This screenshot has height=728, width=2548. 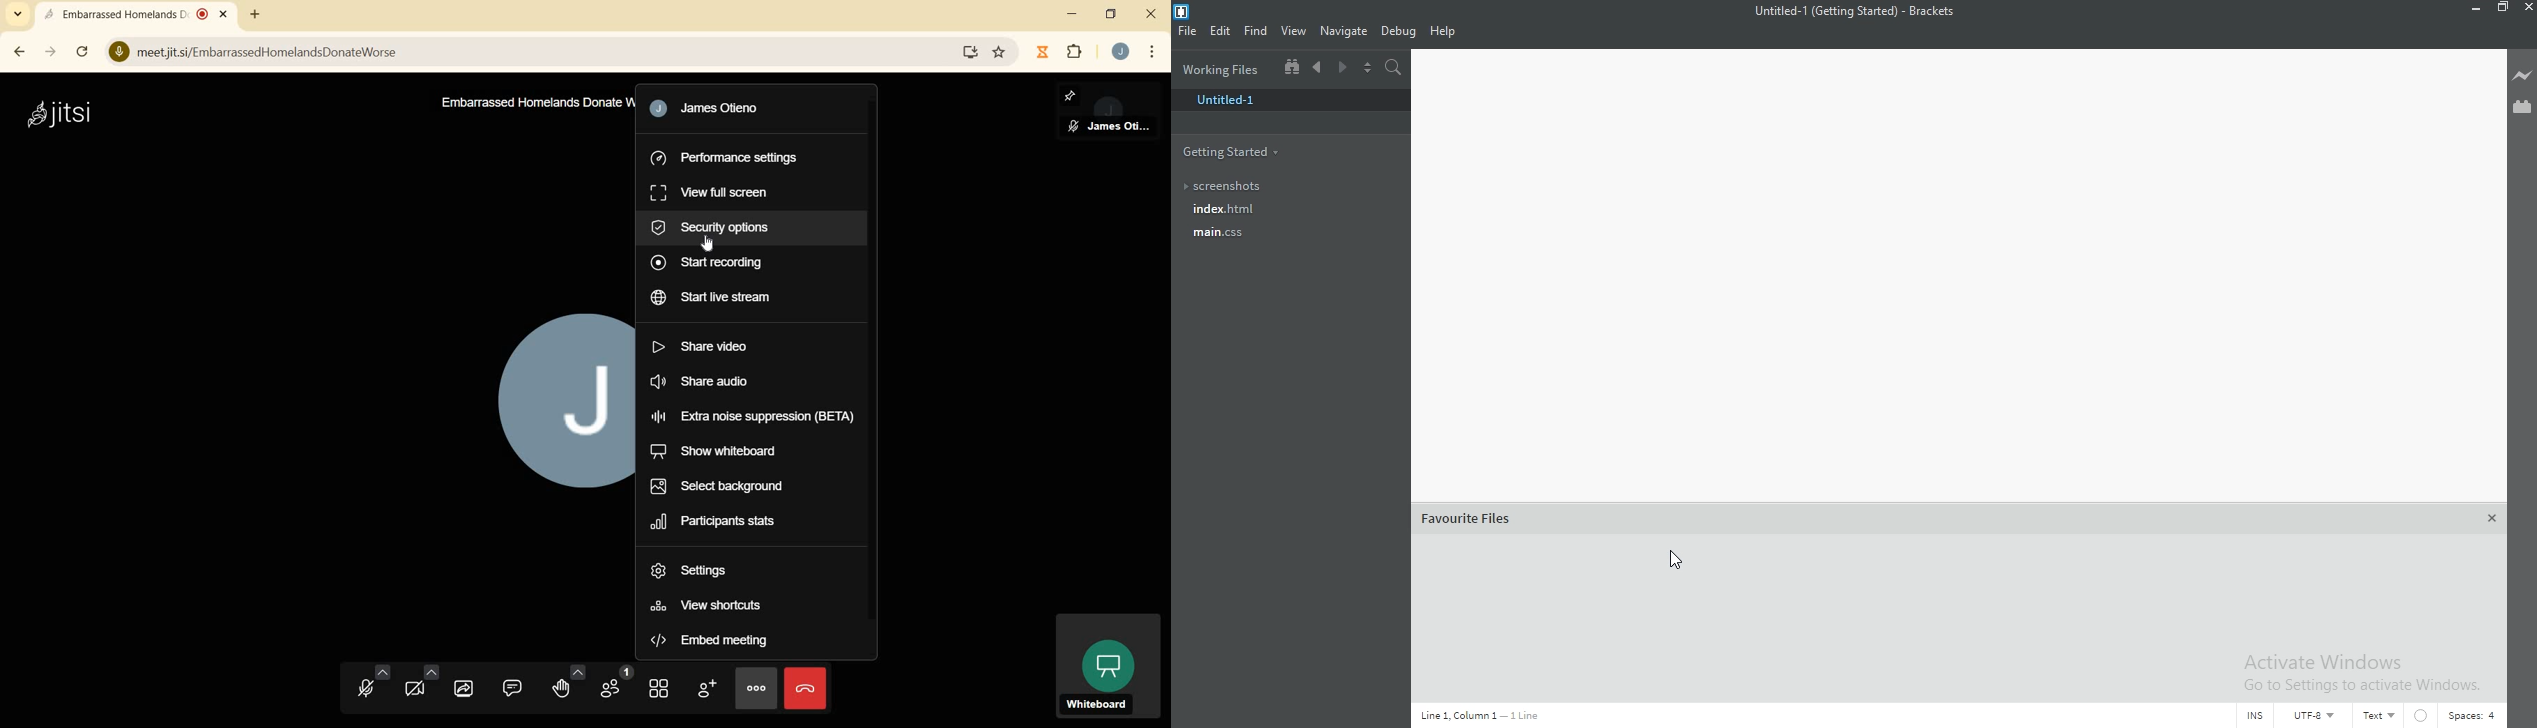 What do you see at coordinates (2384, 713) in the screenshot?
I see `Text` at bounding box center [2384, 713].